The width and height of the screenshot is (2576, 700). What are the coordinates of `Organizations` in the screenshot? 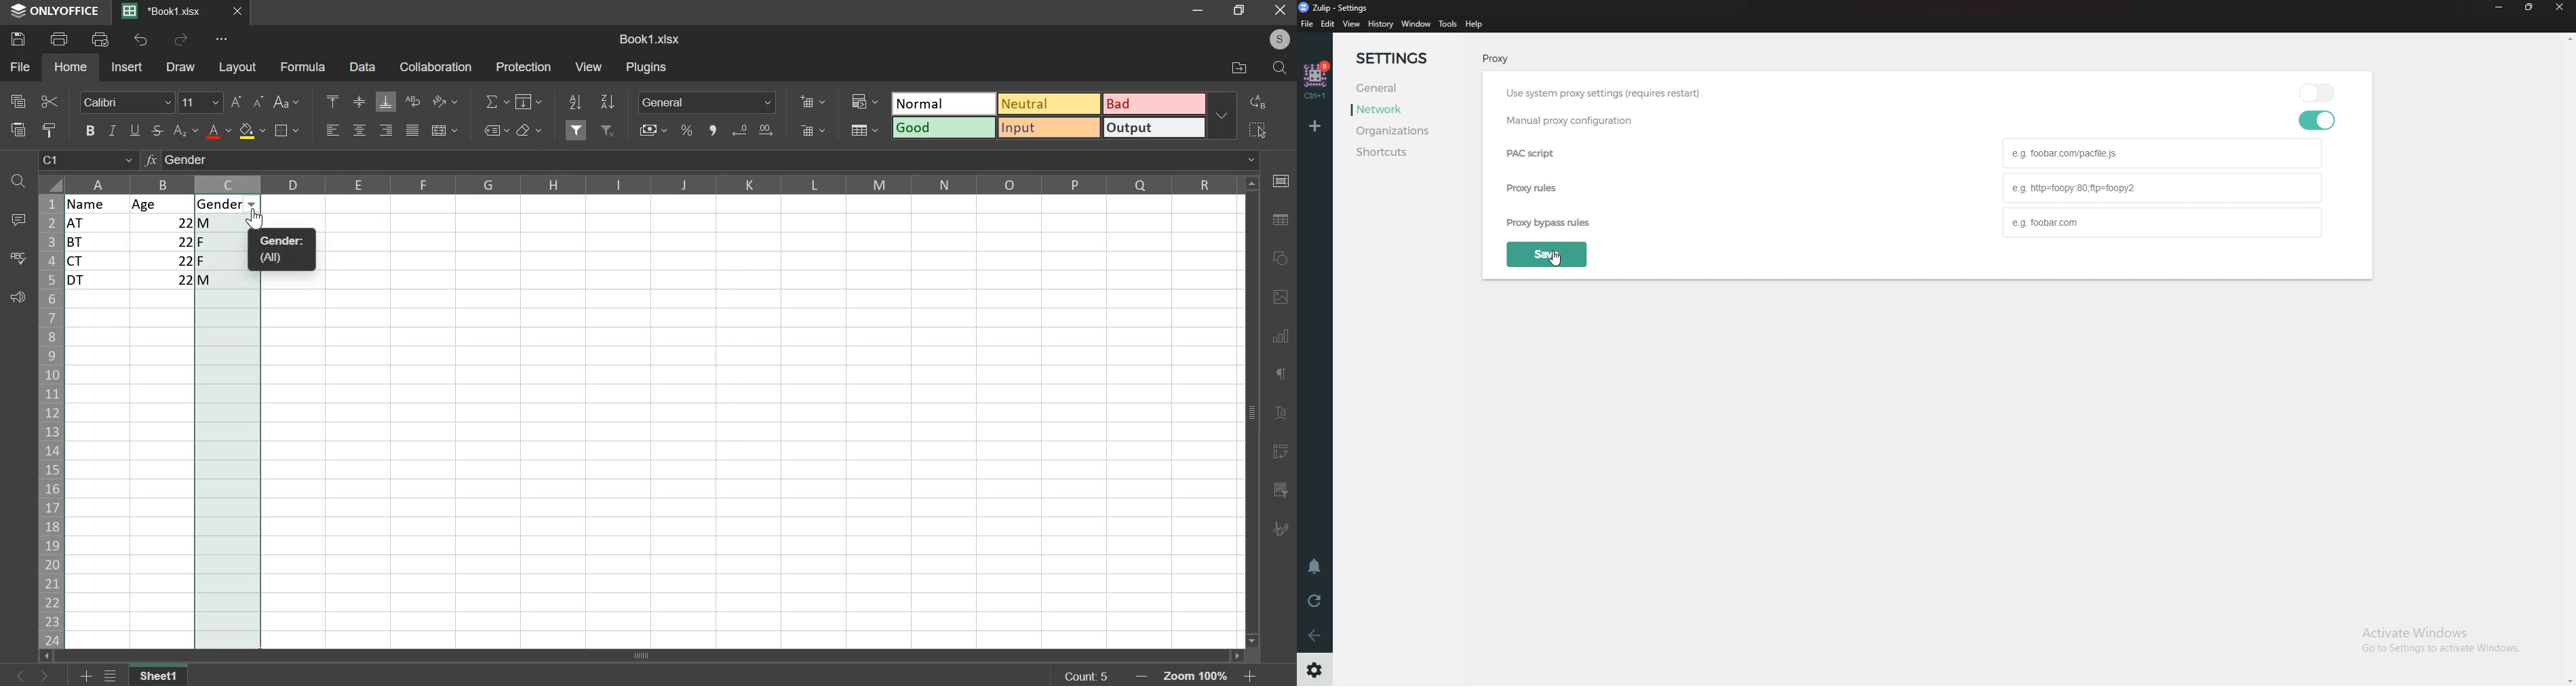 It's located at (1410, 132).